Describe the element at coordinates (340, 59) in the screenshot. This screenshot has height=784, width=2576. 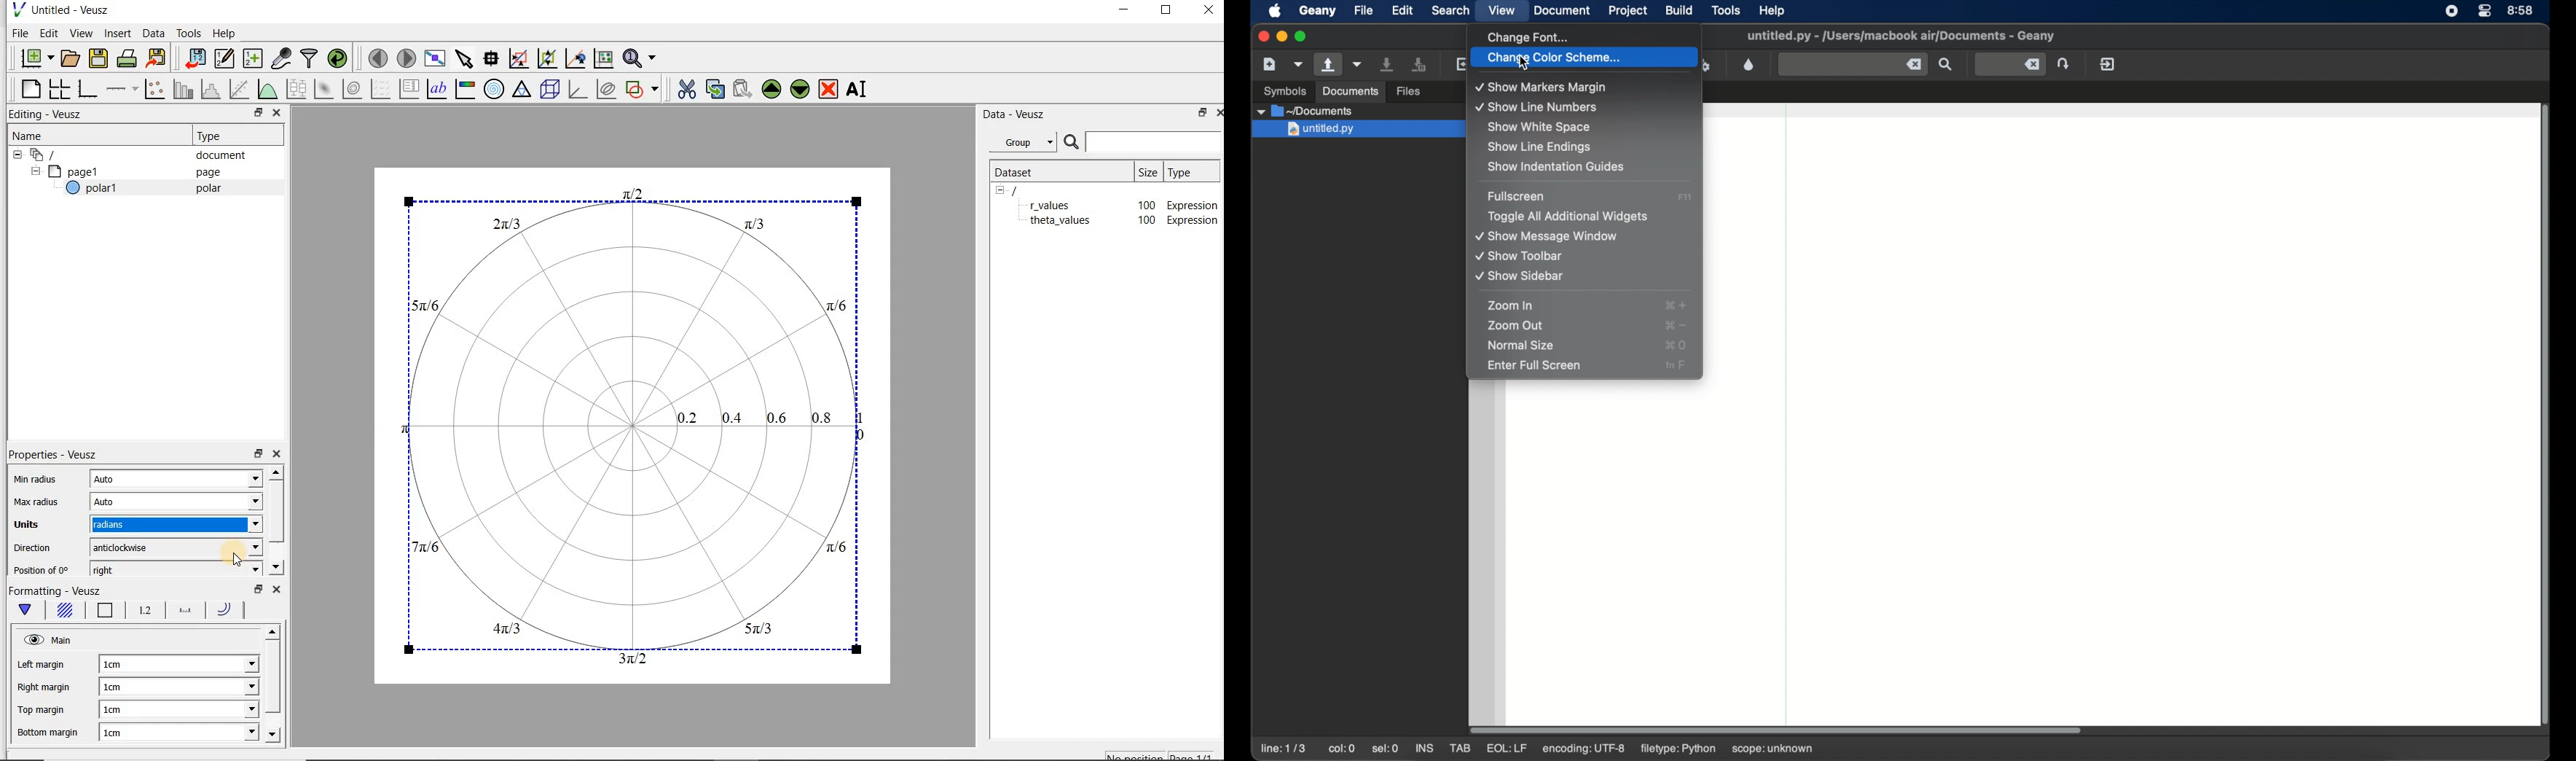
I see `reload linked datasets` at that location.